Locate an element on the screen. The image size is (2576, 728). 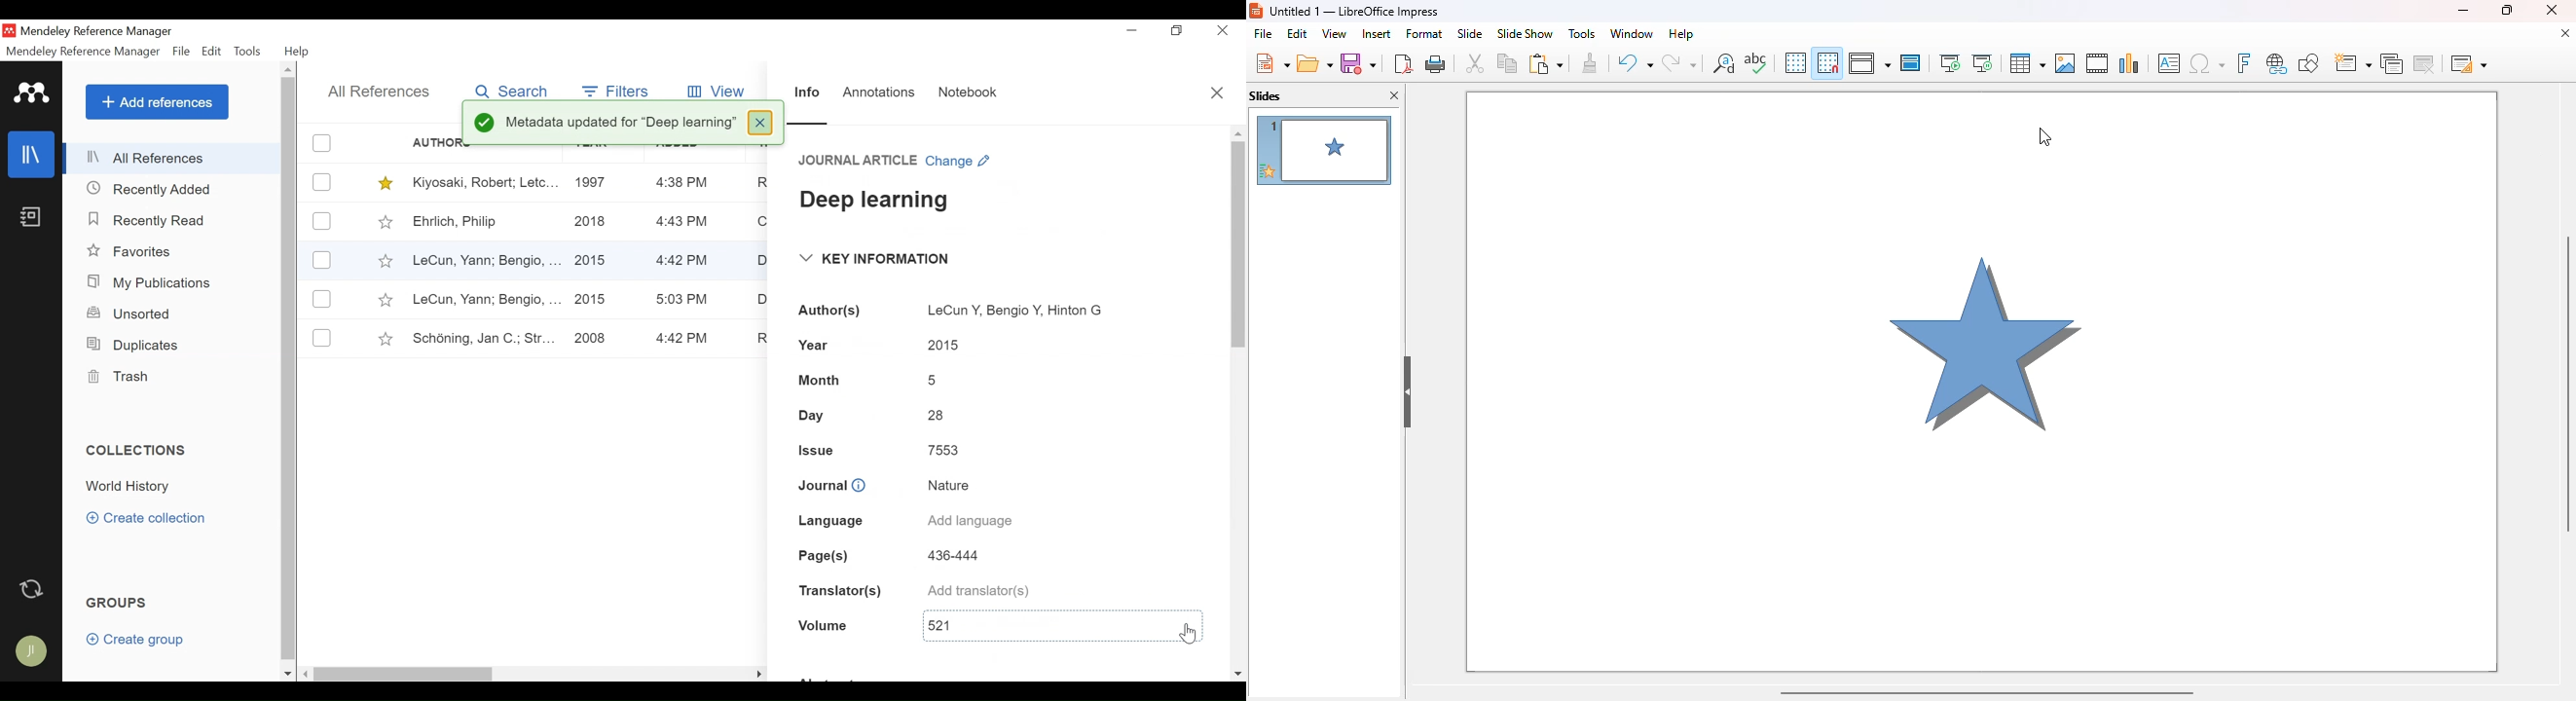
Mendeley Desktop Icon is located at coordinates (10, 31).